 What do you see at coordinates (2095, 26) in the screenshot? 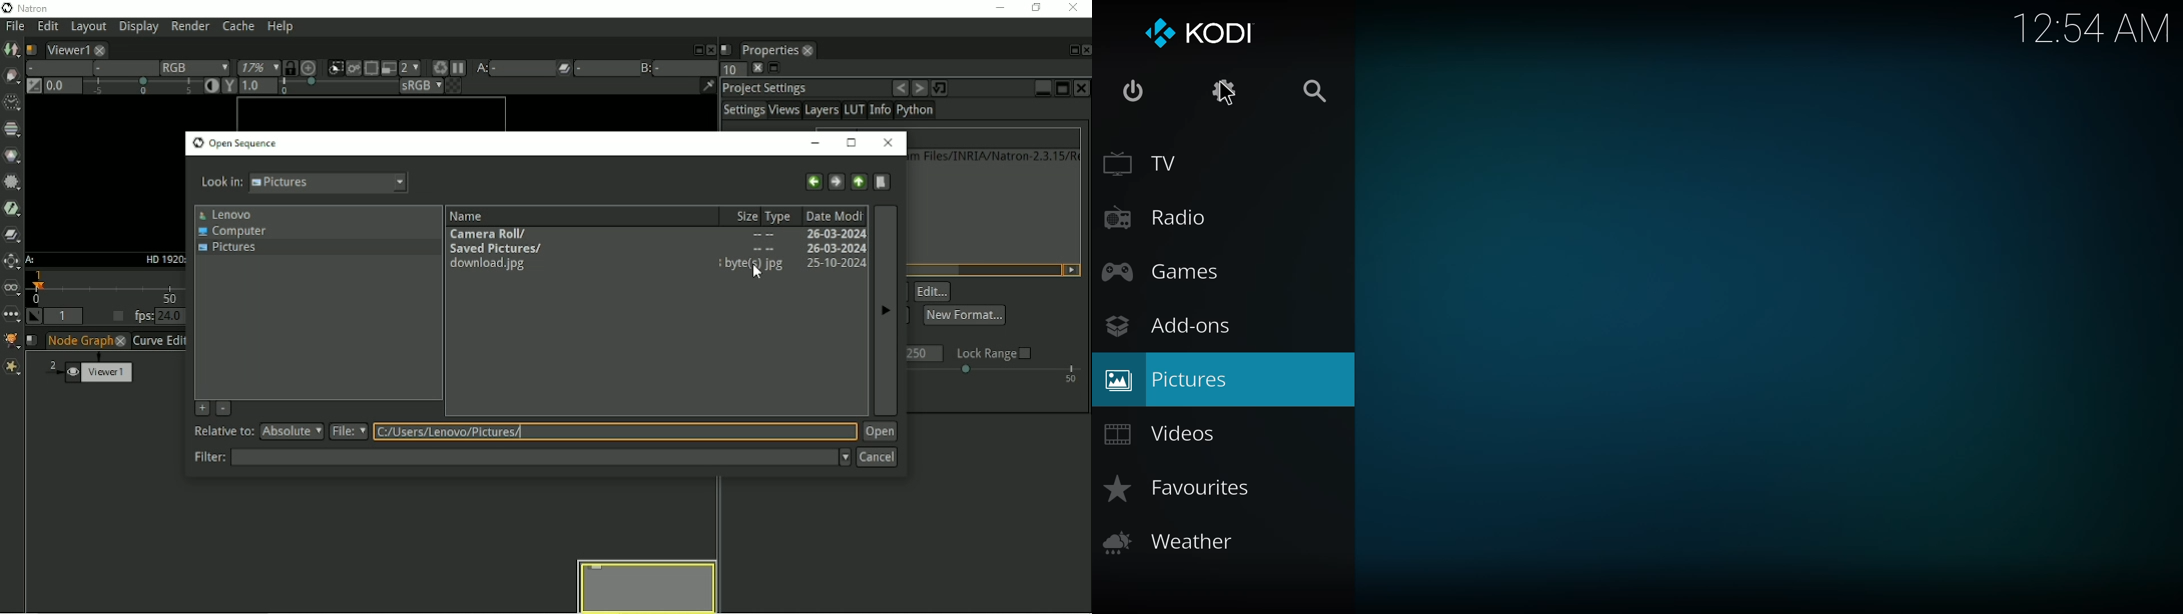
I see `time` at bounding box center [2095, 26].